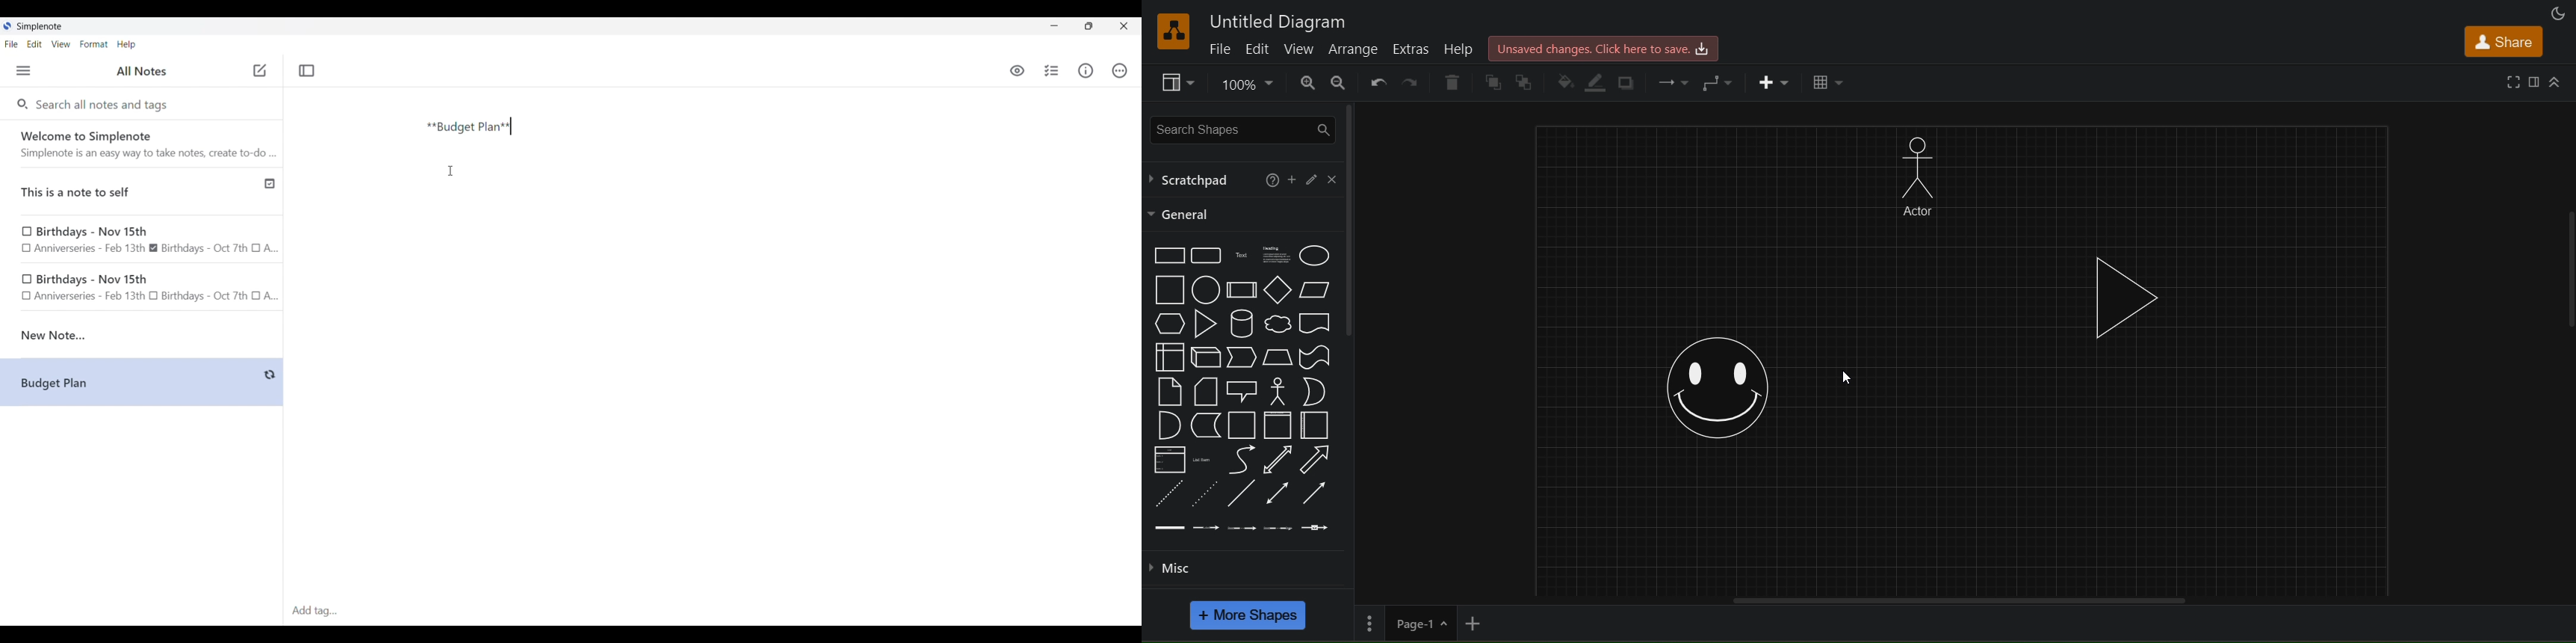  What do you see at coordinates (143, 289) in the screenshot?
I see `birthday note` at bounding box center [143, 289].